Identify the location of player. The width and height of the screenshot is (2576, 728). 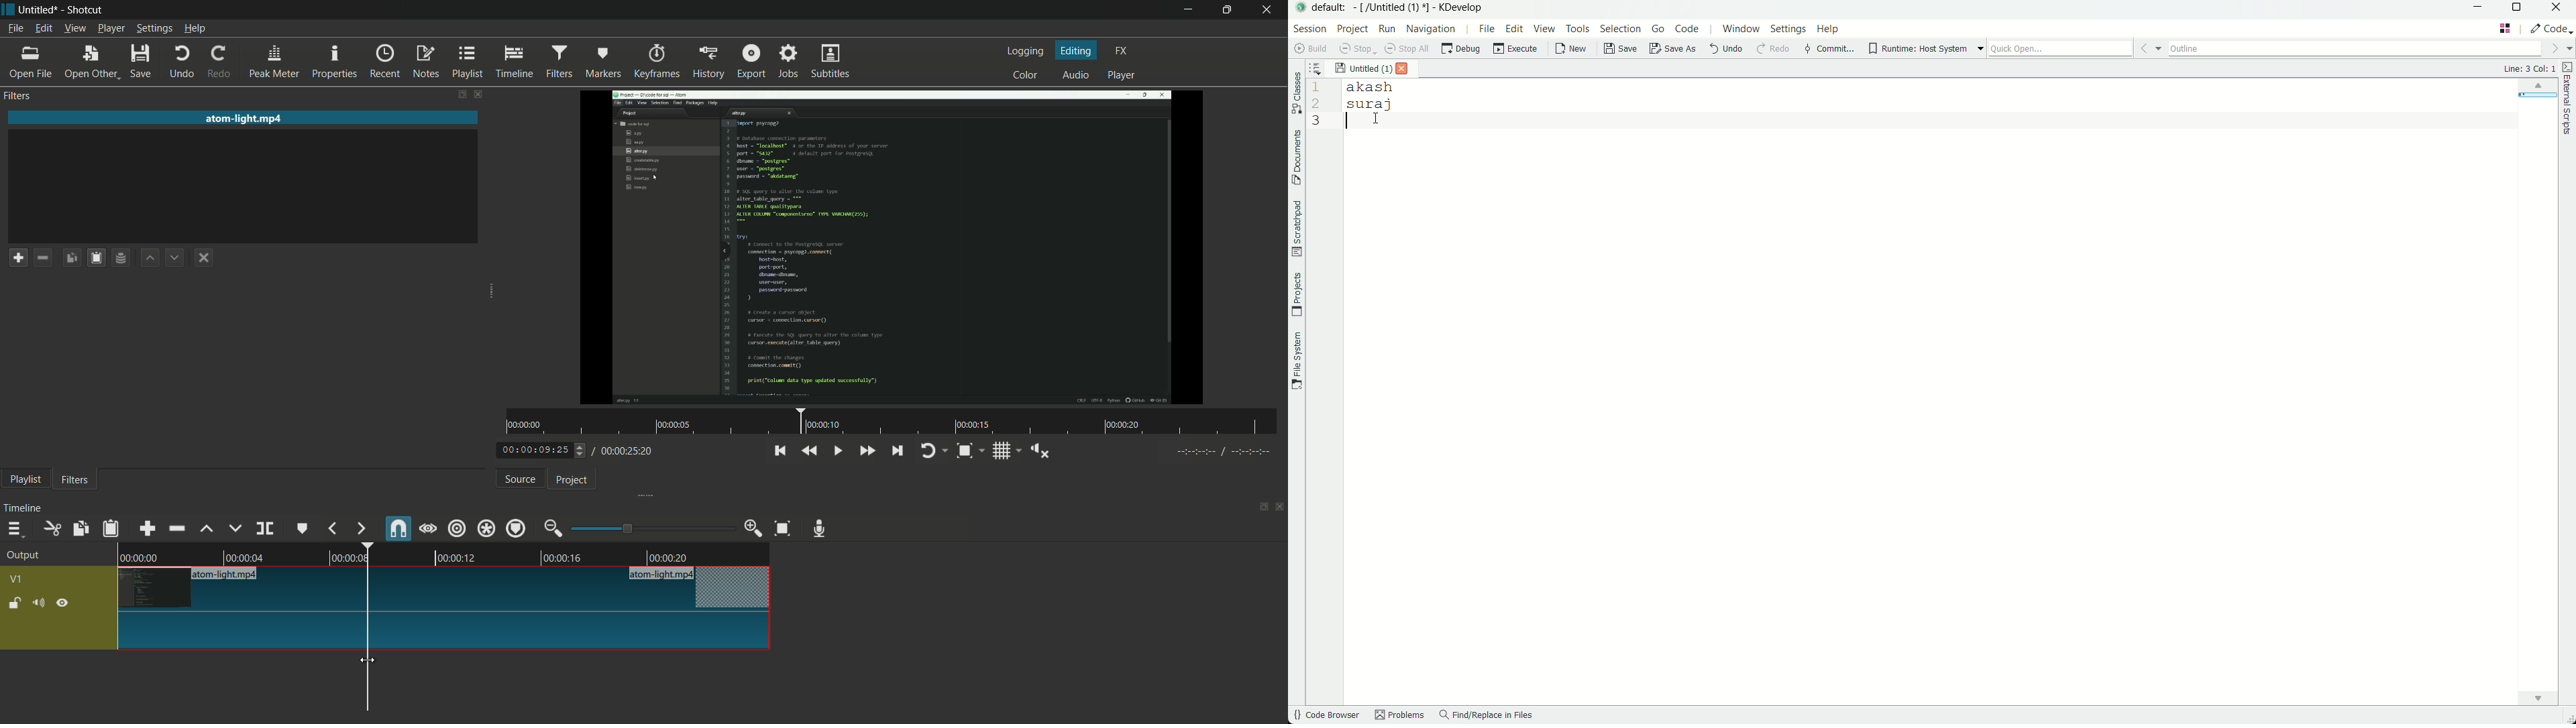
(1124, 77).